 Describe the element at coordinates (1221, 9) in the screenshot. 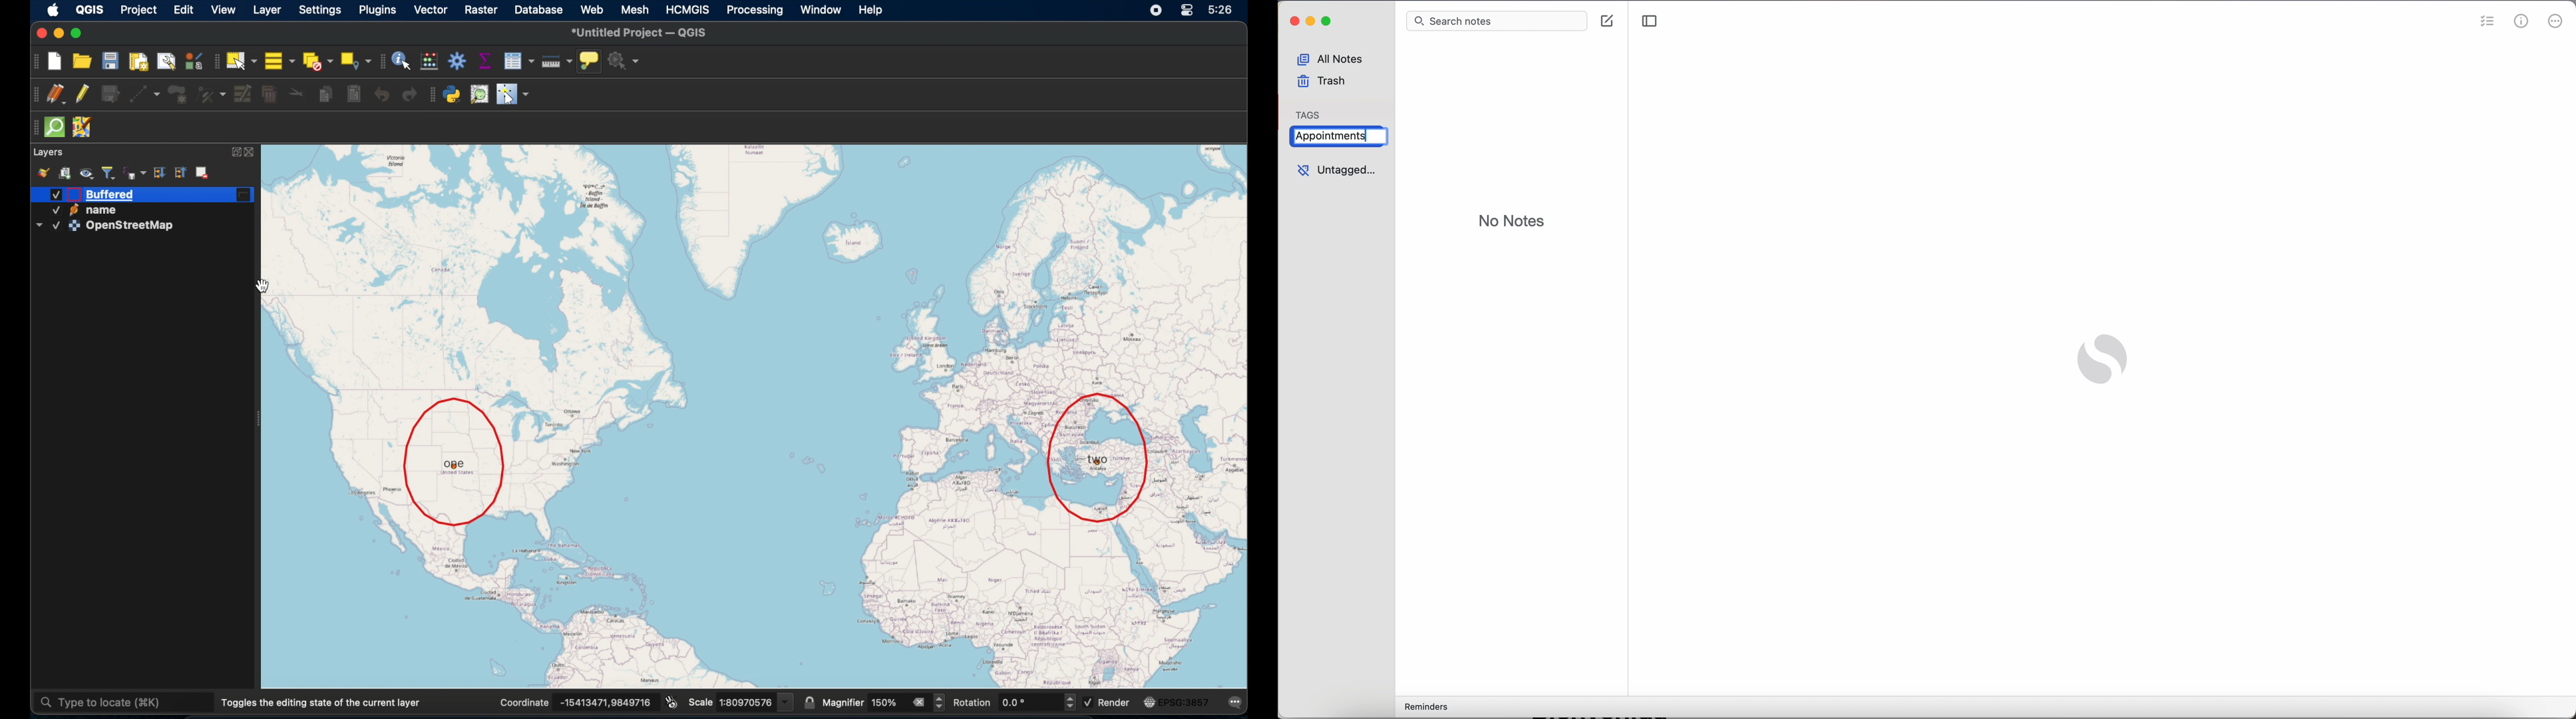

I see `5:26` at that location.